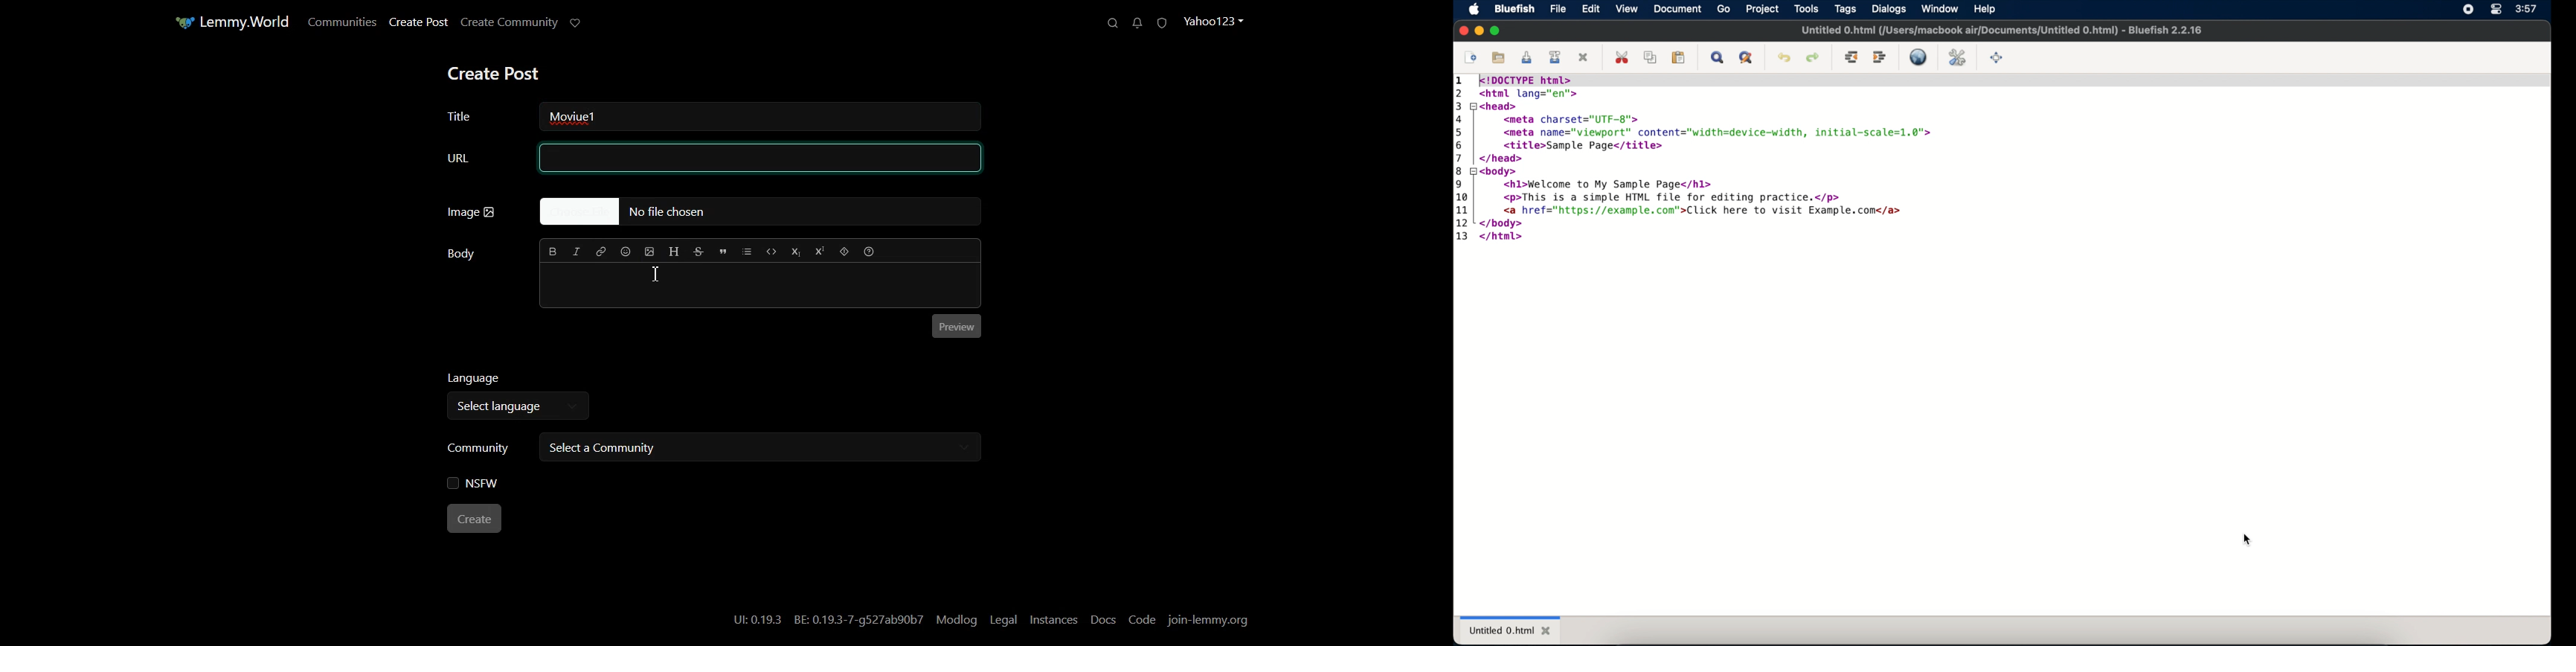 The image size is (2576, 672). Describe the element at coordinates (1585, 57) in the screenshot. I see `close` at that location.